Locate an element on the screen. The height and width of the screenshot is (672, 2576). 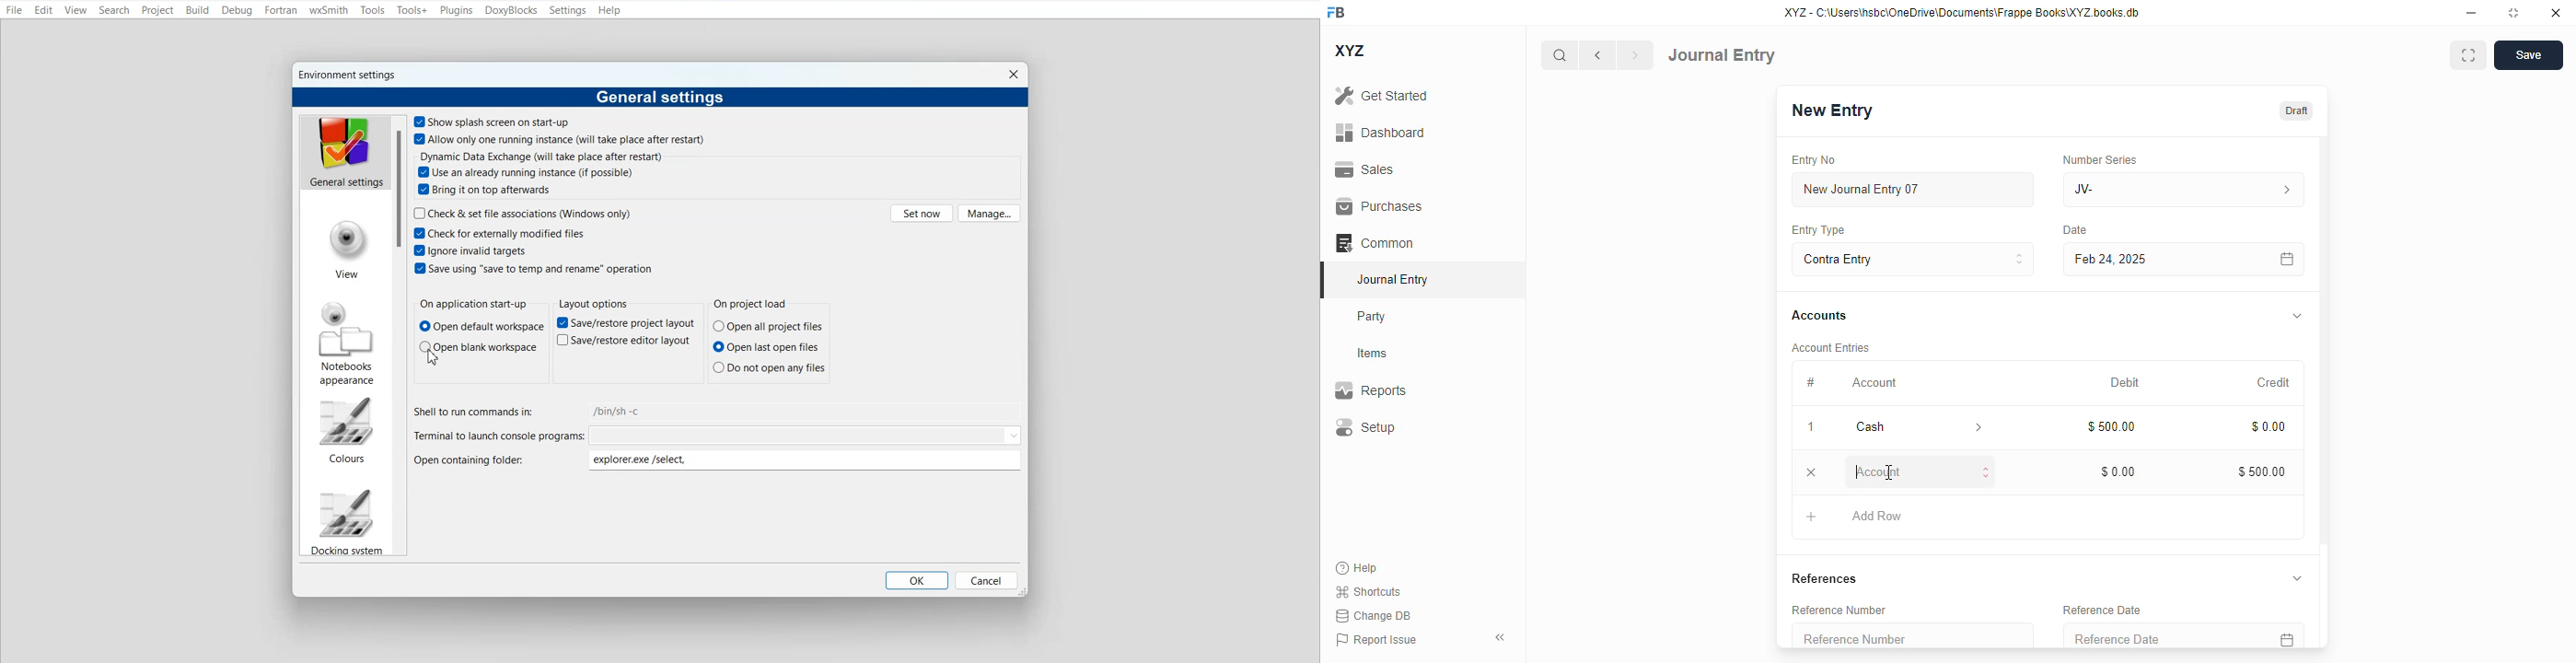
calendar icon is located at coordinates (2286, 636).